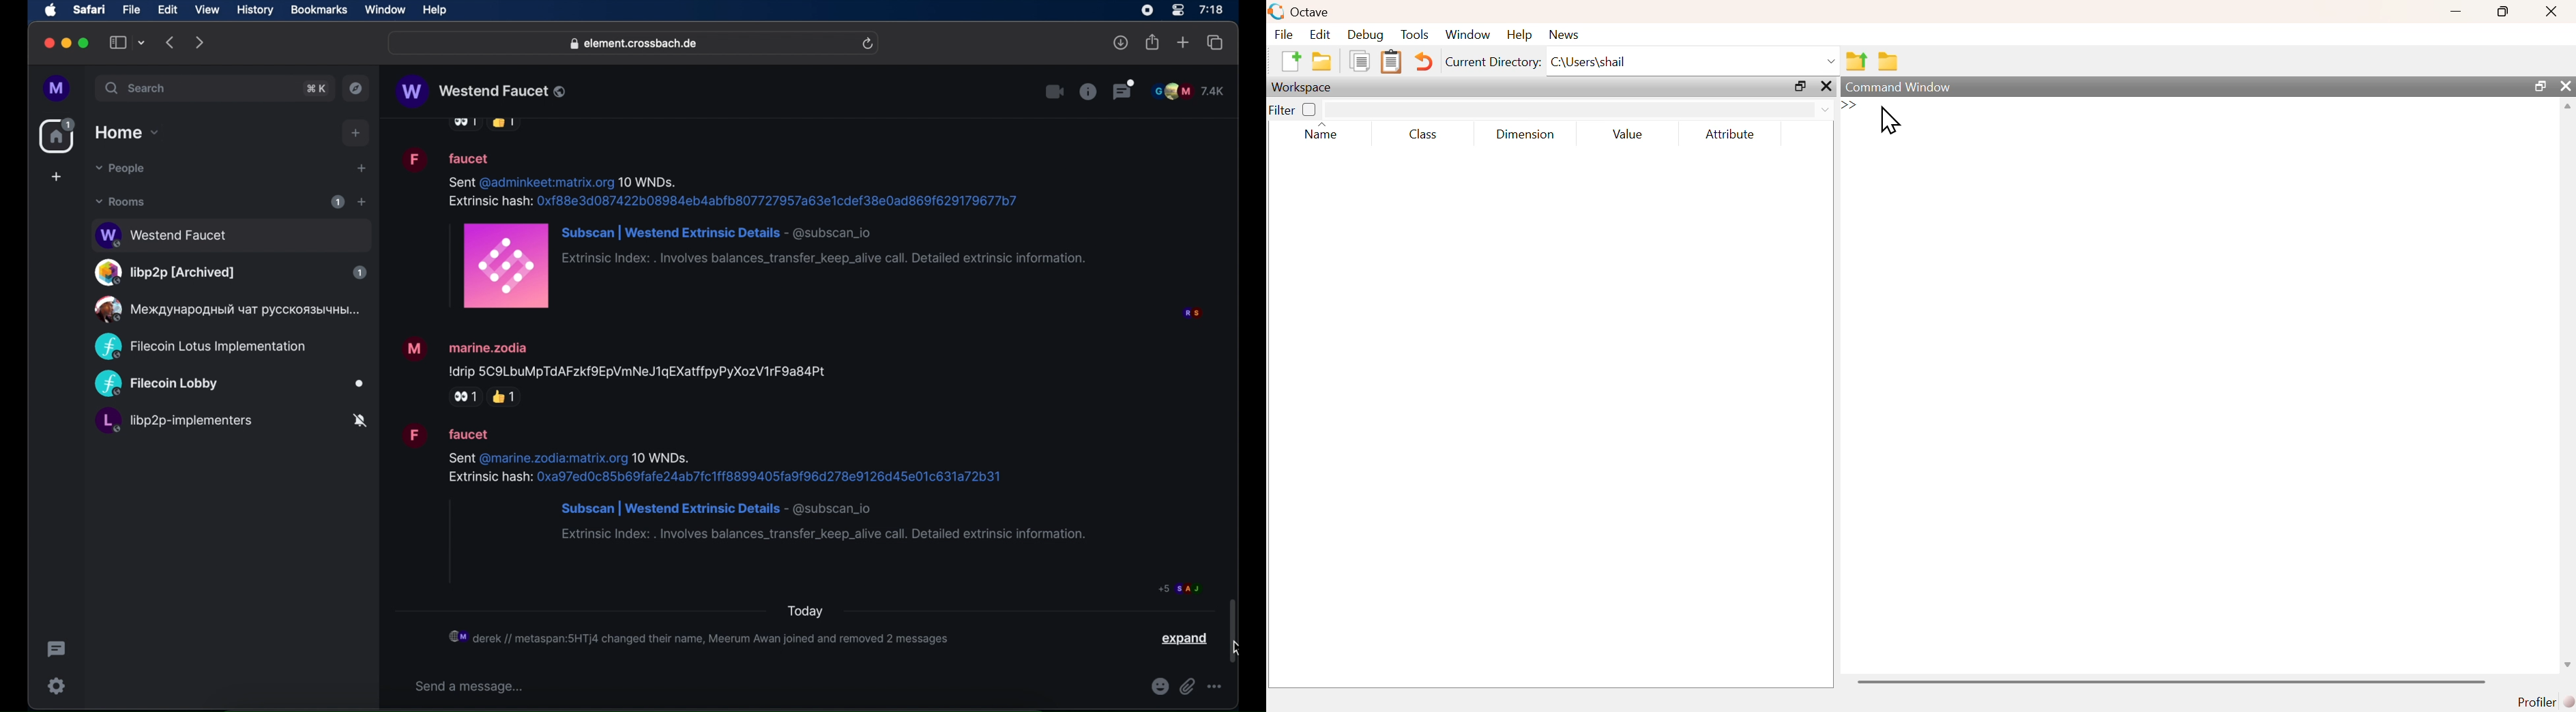  Describe the element at coordinates (1124, 90) in the screenshot. I see `threads` at that location.